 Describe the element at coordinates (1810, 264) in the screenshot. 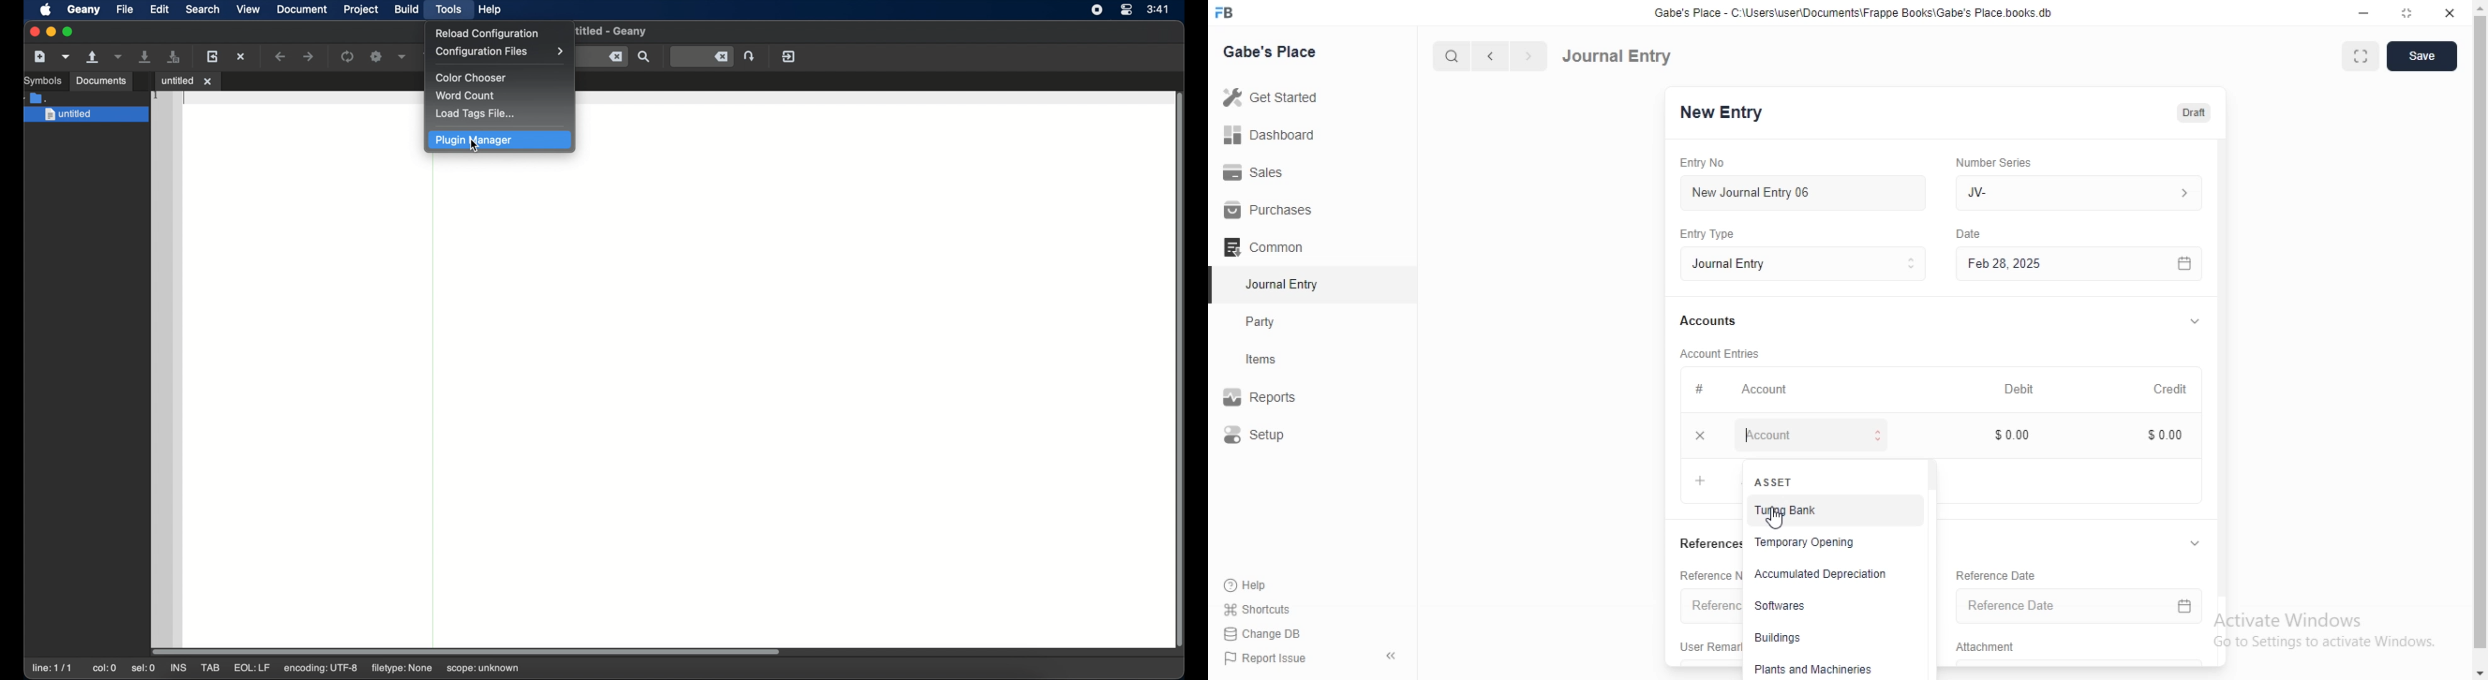

I see `Entry Type` at that location.